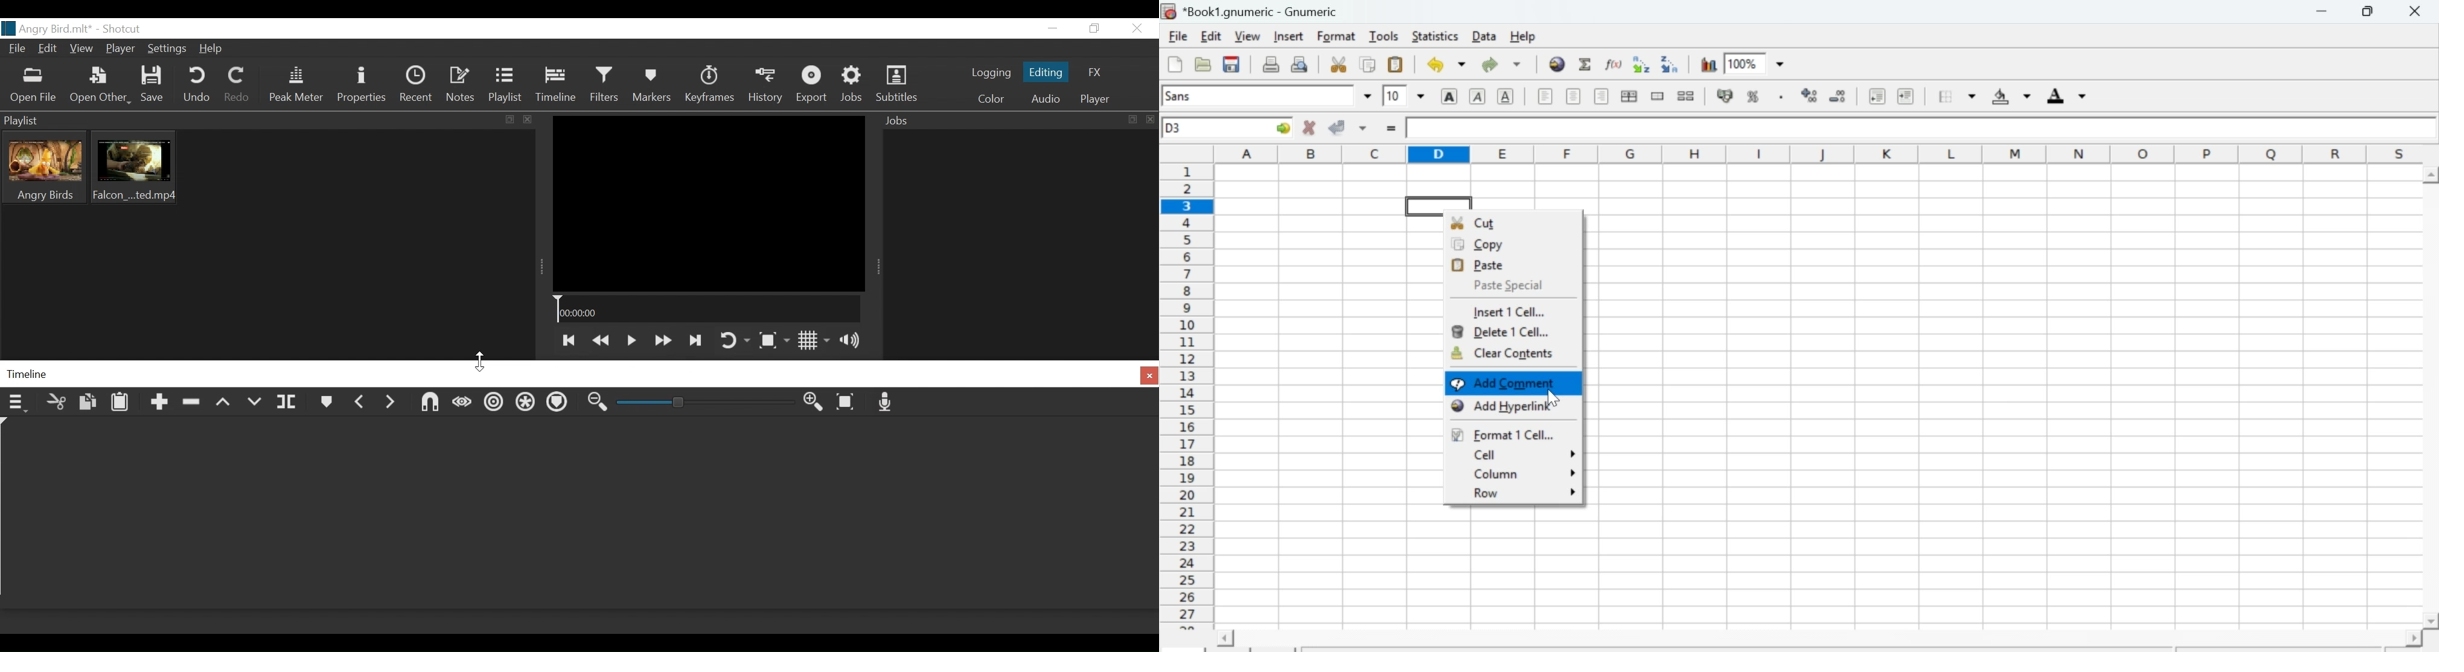 The height and width of the screenshot is (672, 2464). What do you see at coordinates (814, 404) in the screenshot?
I see `Zoom timeline out` at bounding box center [814, 404].